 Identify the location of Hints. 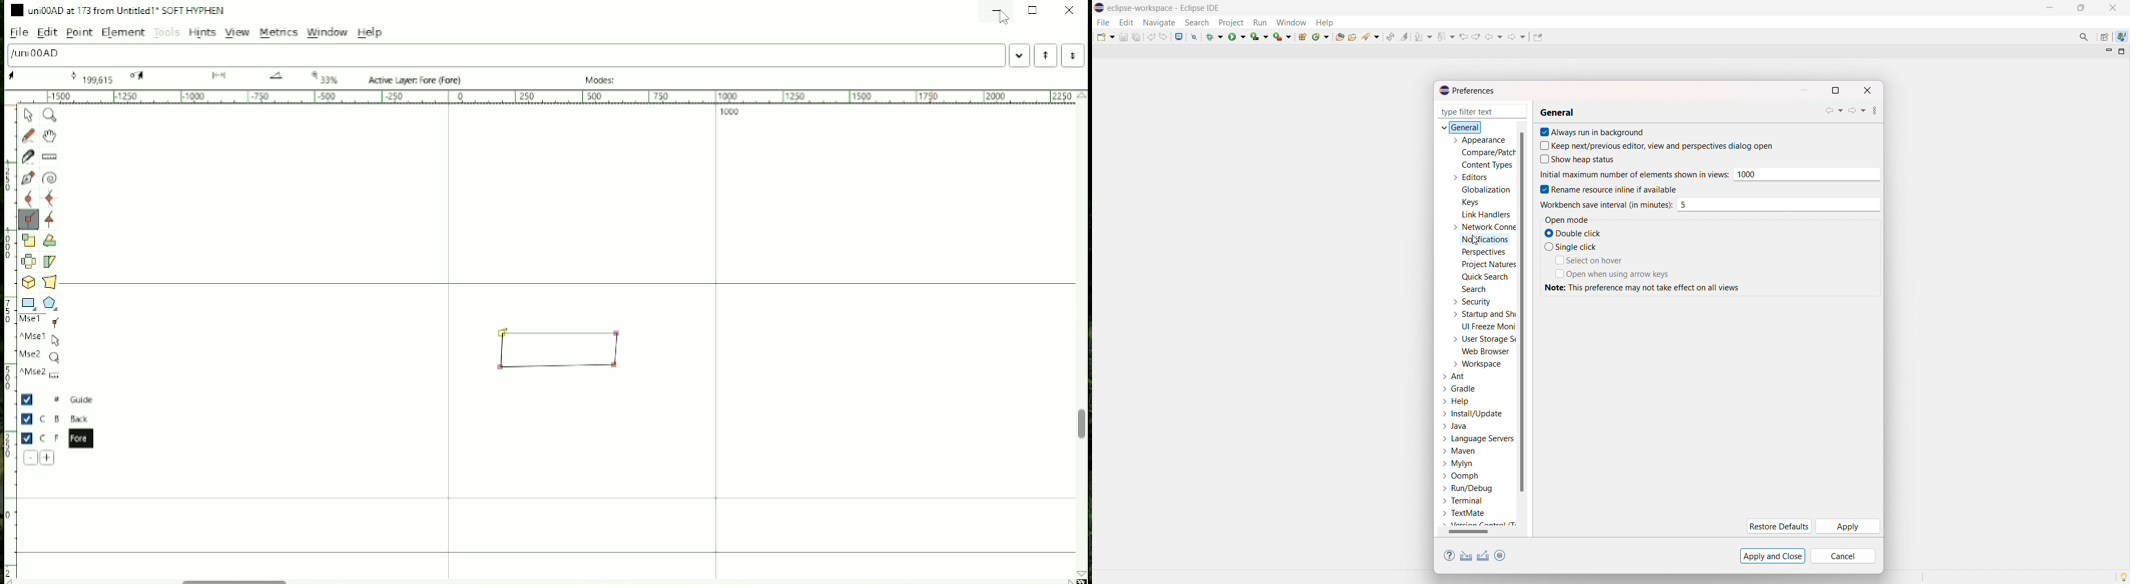
(202, 34).